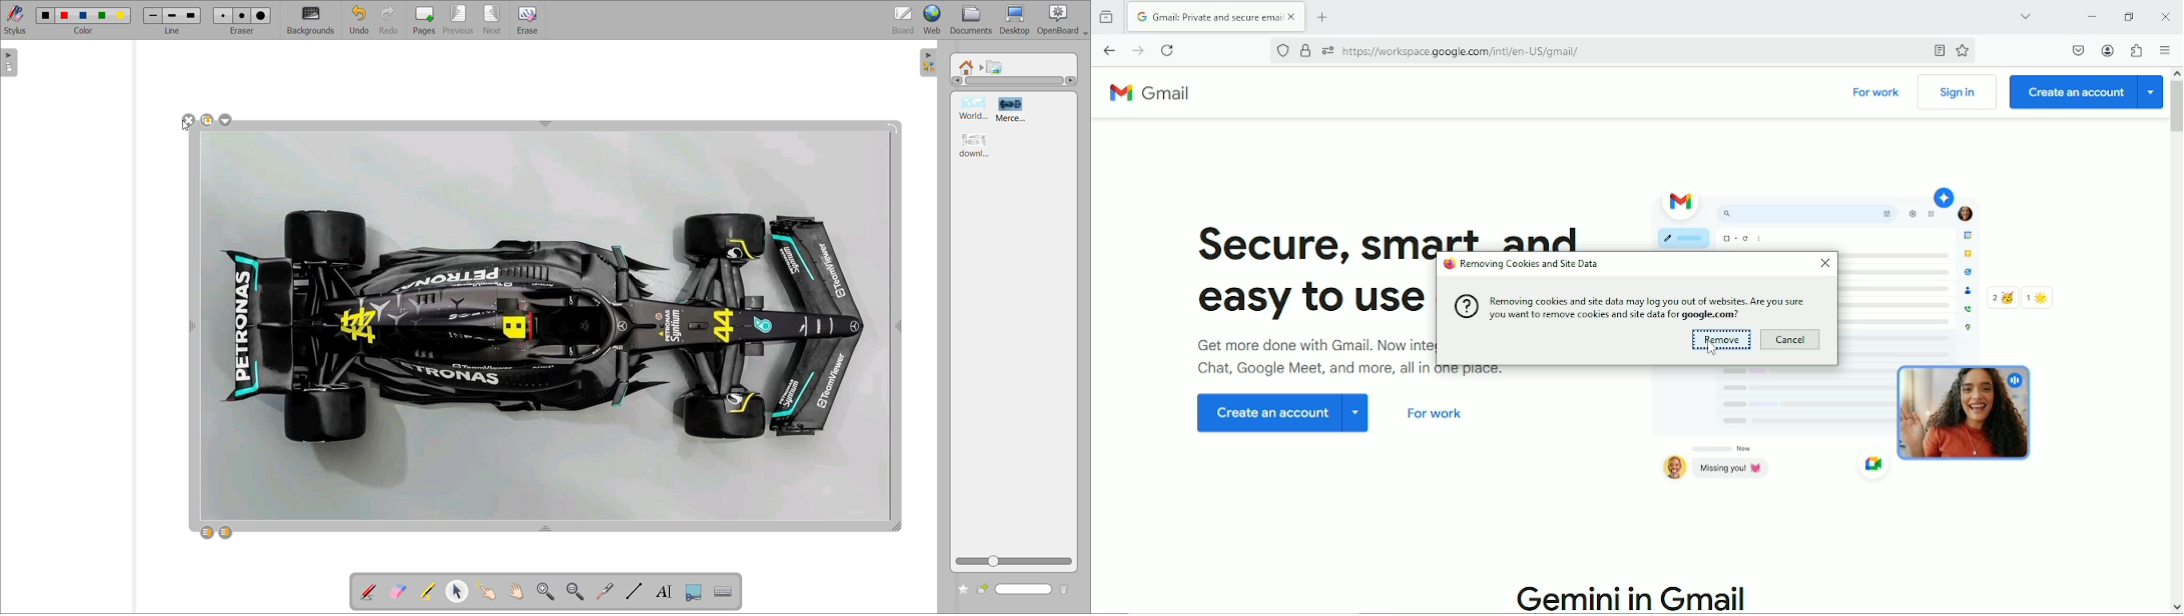  What do you see at coordinates (932, 19) in the screenshot?
I see `web` at bounding box center [932, 19].